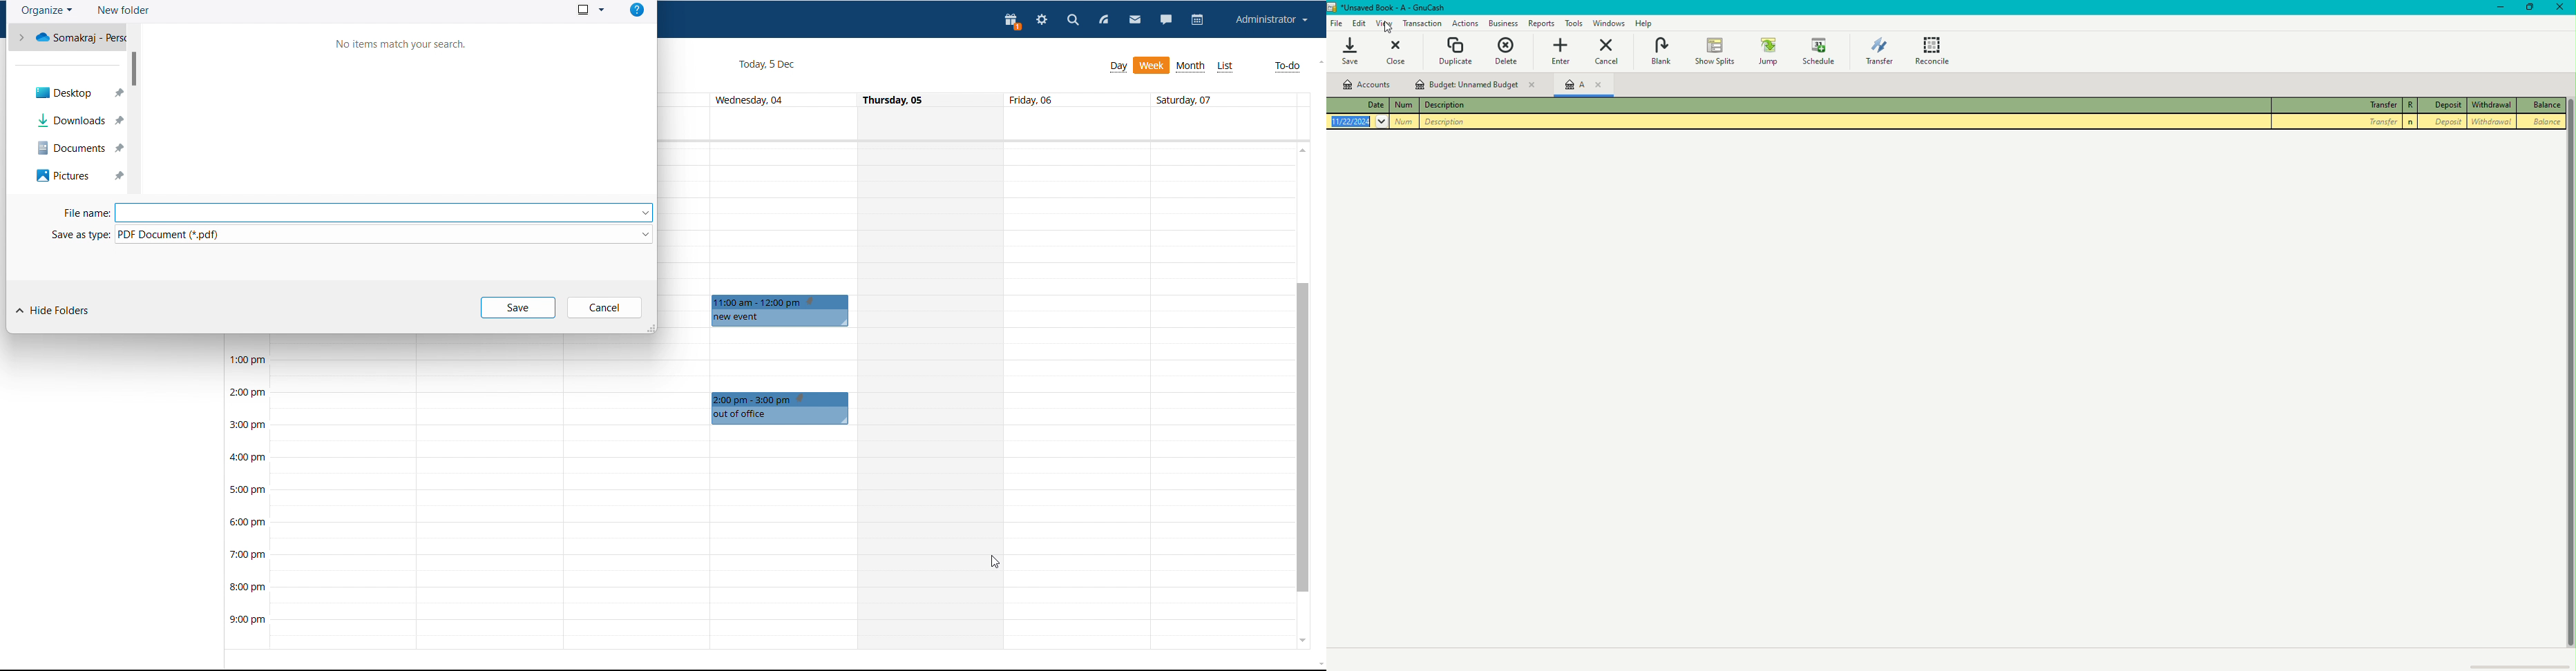 This screenshot has width=2576, height=672. I want to click on R, so click(2411, 106).